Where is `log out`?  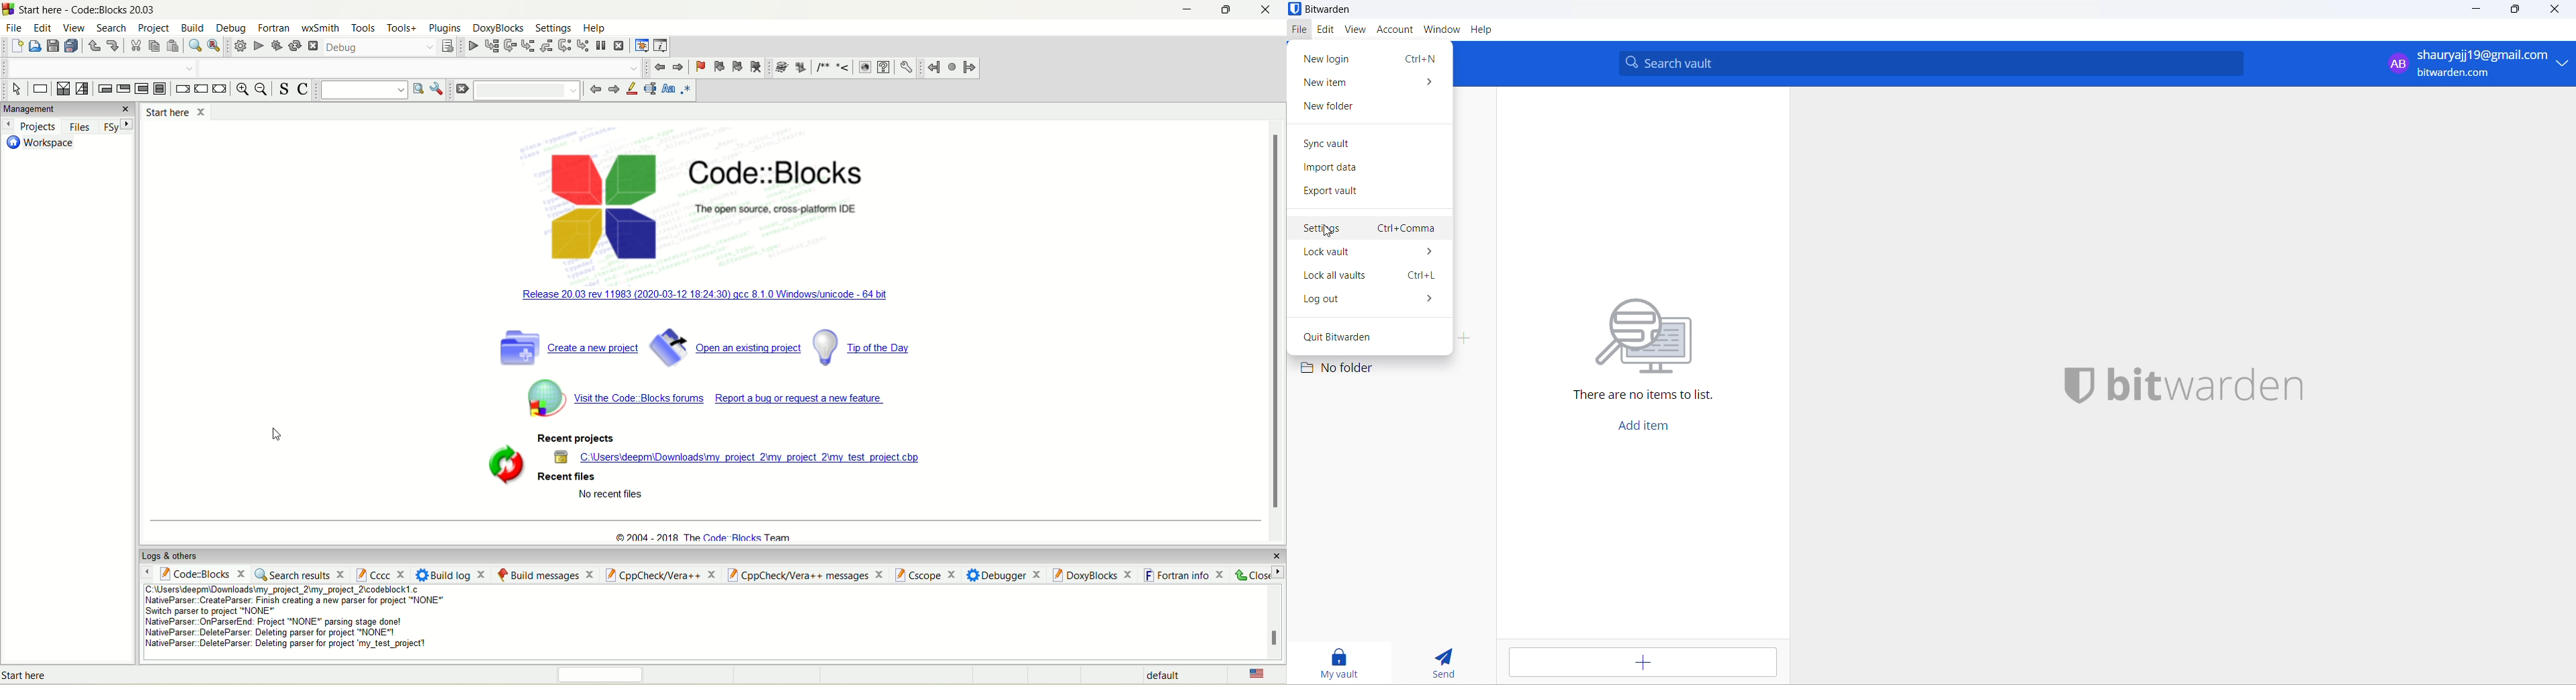
log out is located at coordinates (1365, 300).